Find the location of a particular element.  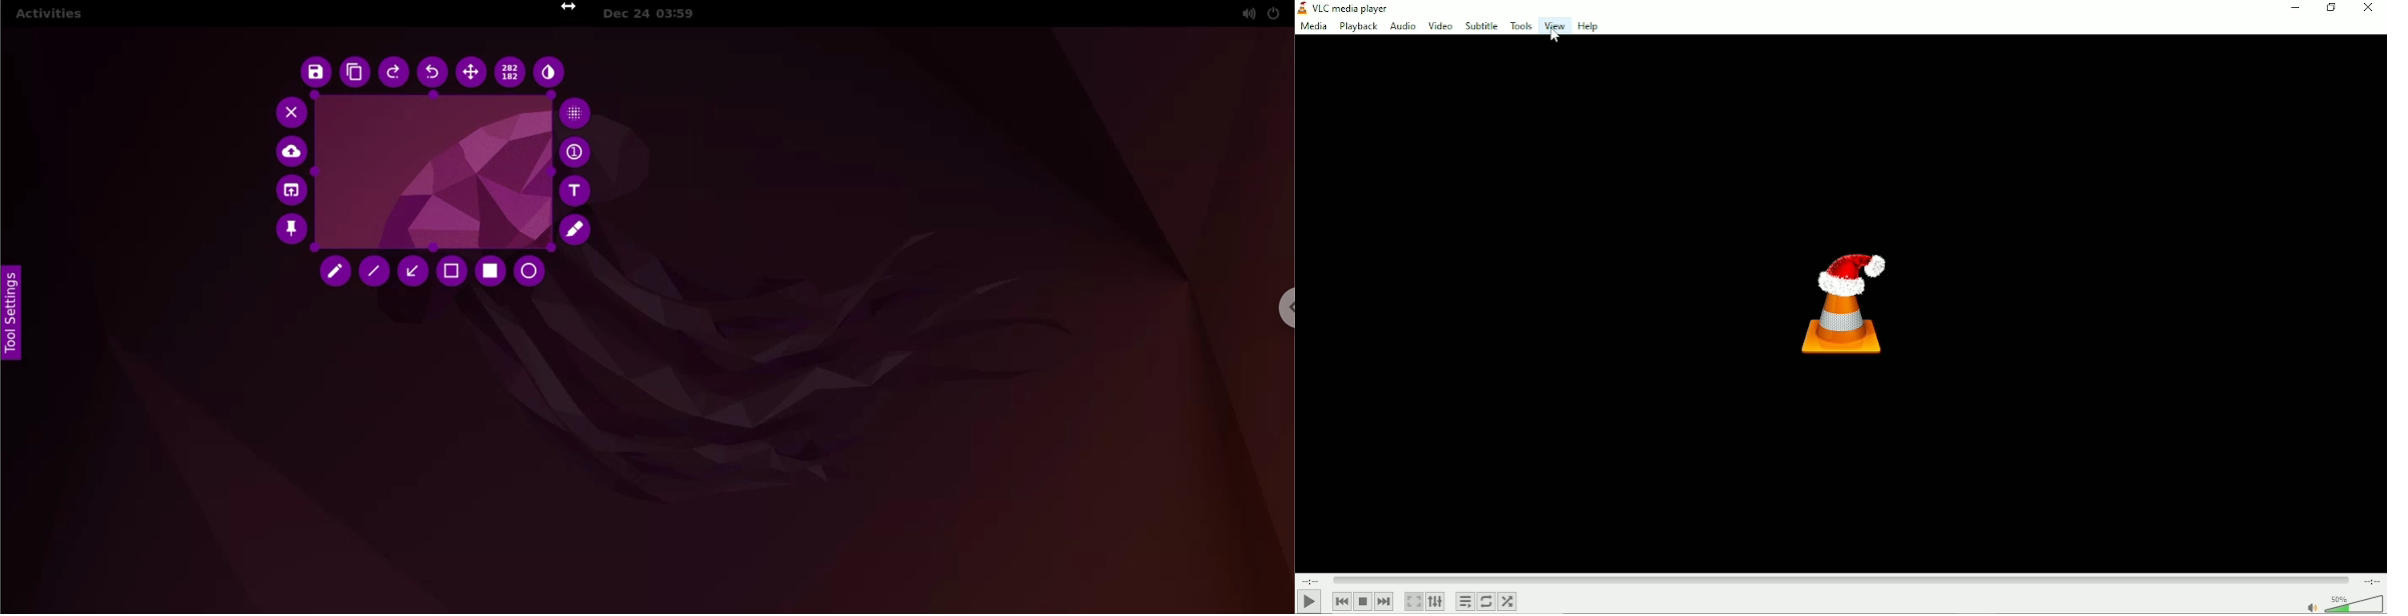

Volume is located at coordinates (2342, 603).